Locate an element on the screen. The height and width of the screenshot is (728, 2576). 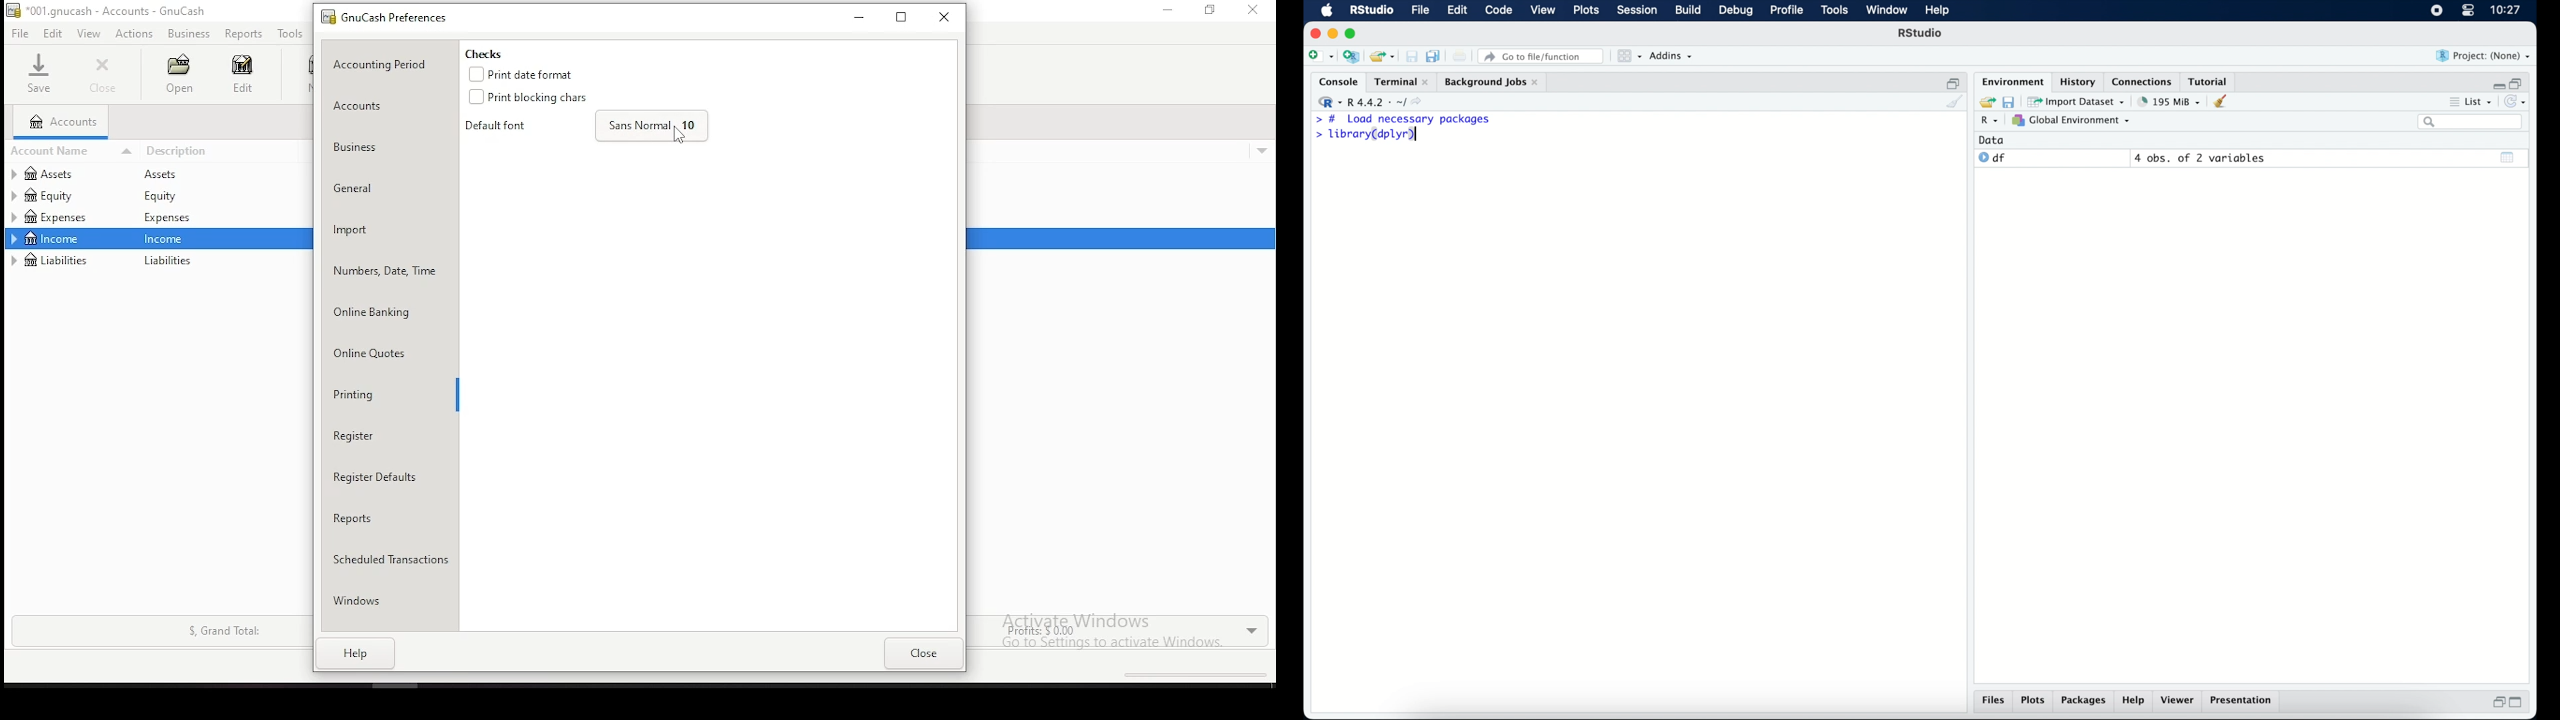
*001.gnucash - accounts - GnuCash is located at coordinates (106, 11).